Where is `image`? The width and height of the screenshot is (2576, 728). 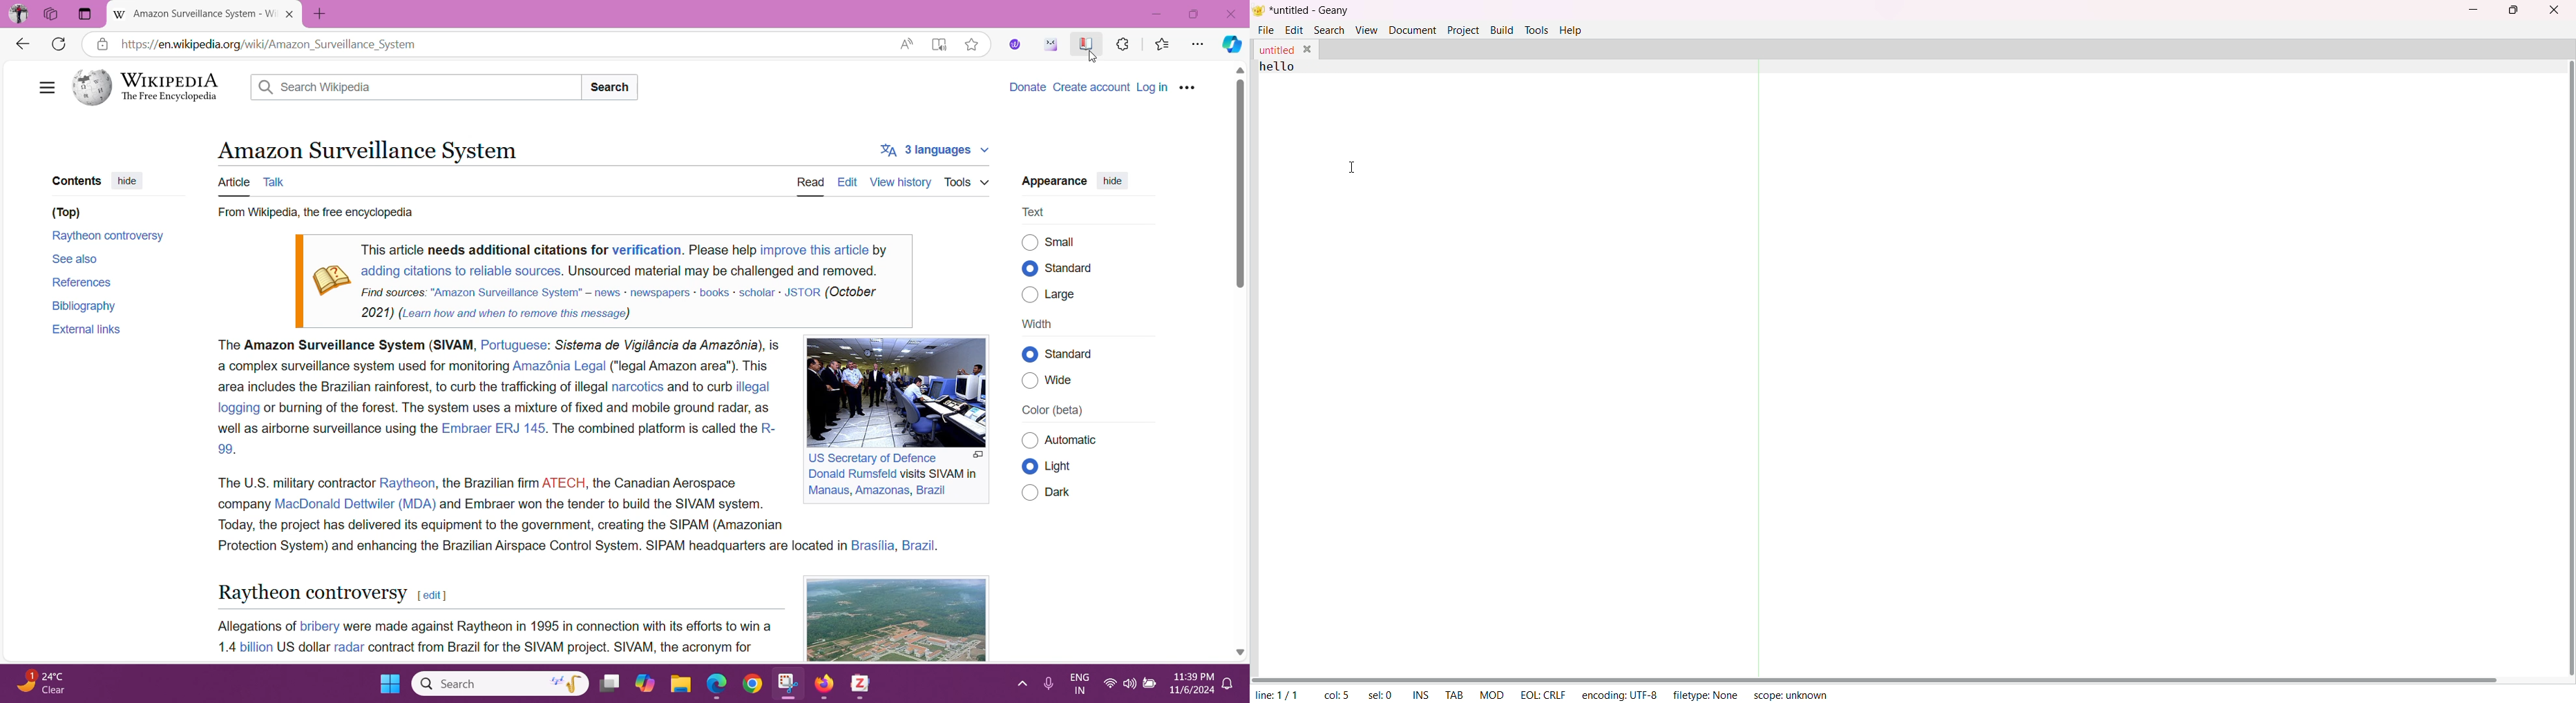
image is located at coordinates (837, 619).